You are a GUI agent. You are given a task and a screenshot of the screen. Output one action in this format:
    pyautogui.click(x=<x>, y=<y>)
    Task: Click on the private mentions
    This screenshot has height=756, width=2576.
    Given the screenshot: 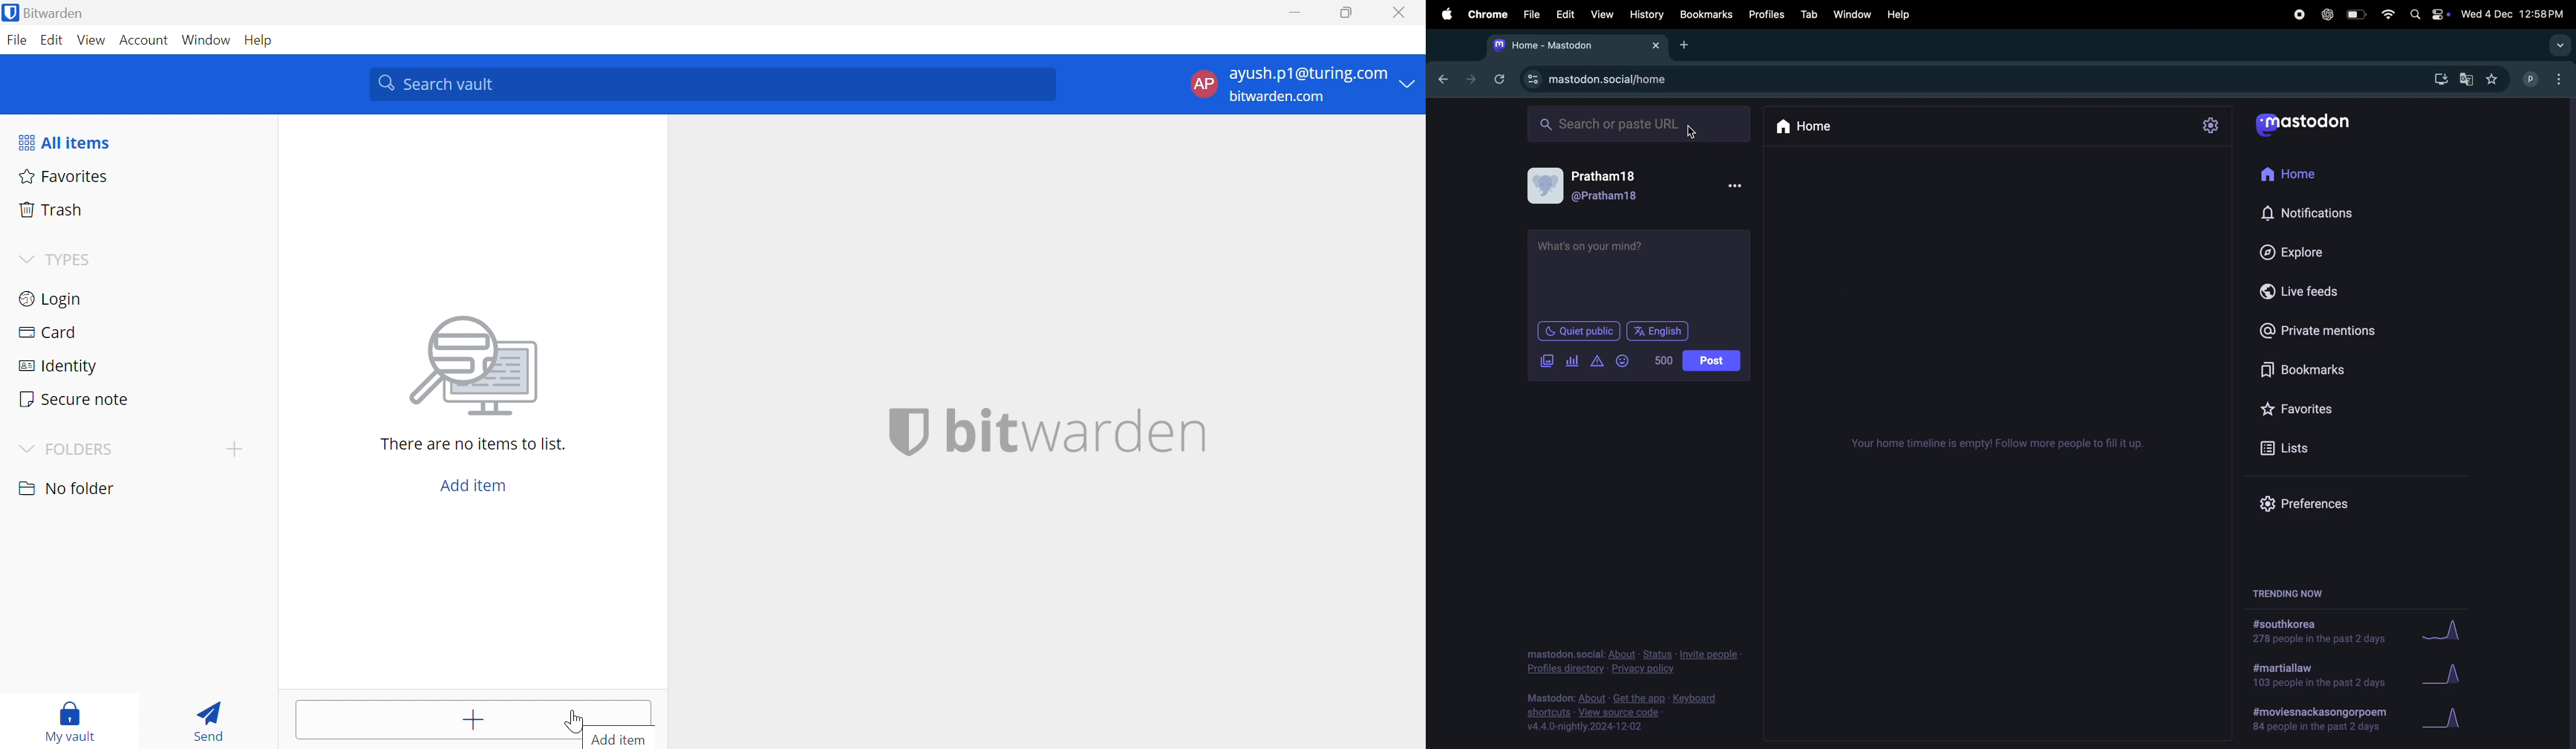 What is the action you would take?
    pyautogui.click(x=2333, y=330)
    